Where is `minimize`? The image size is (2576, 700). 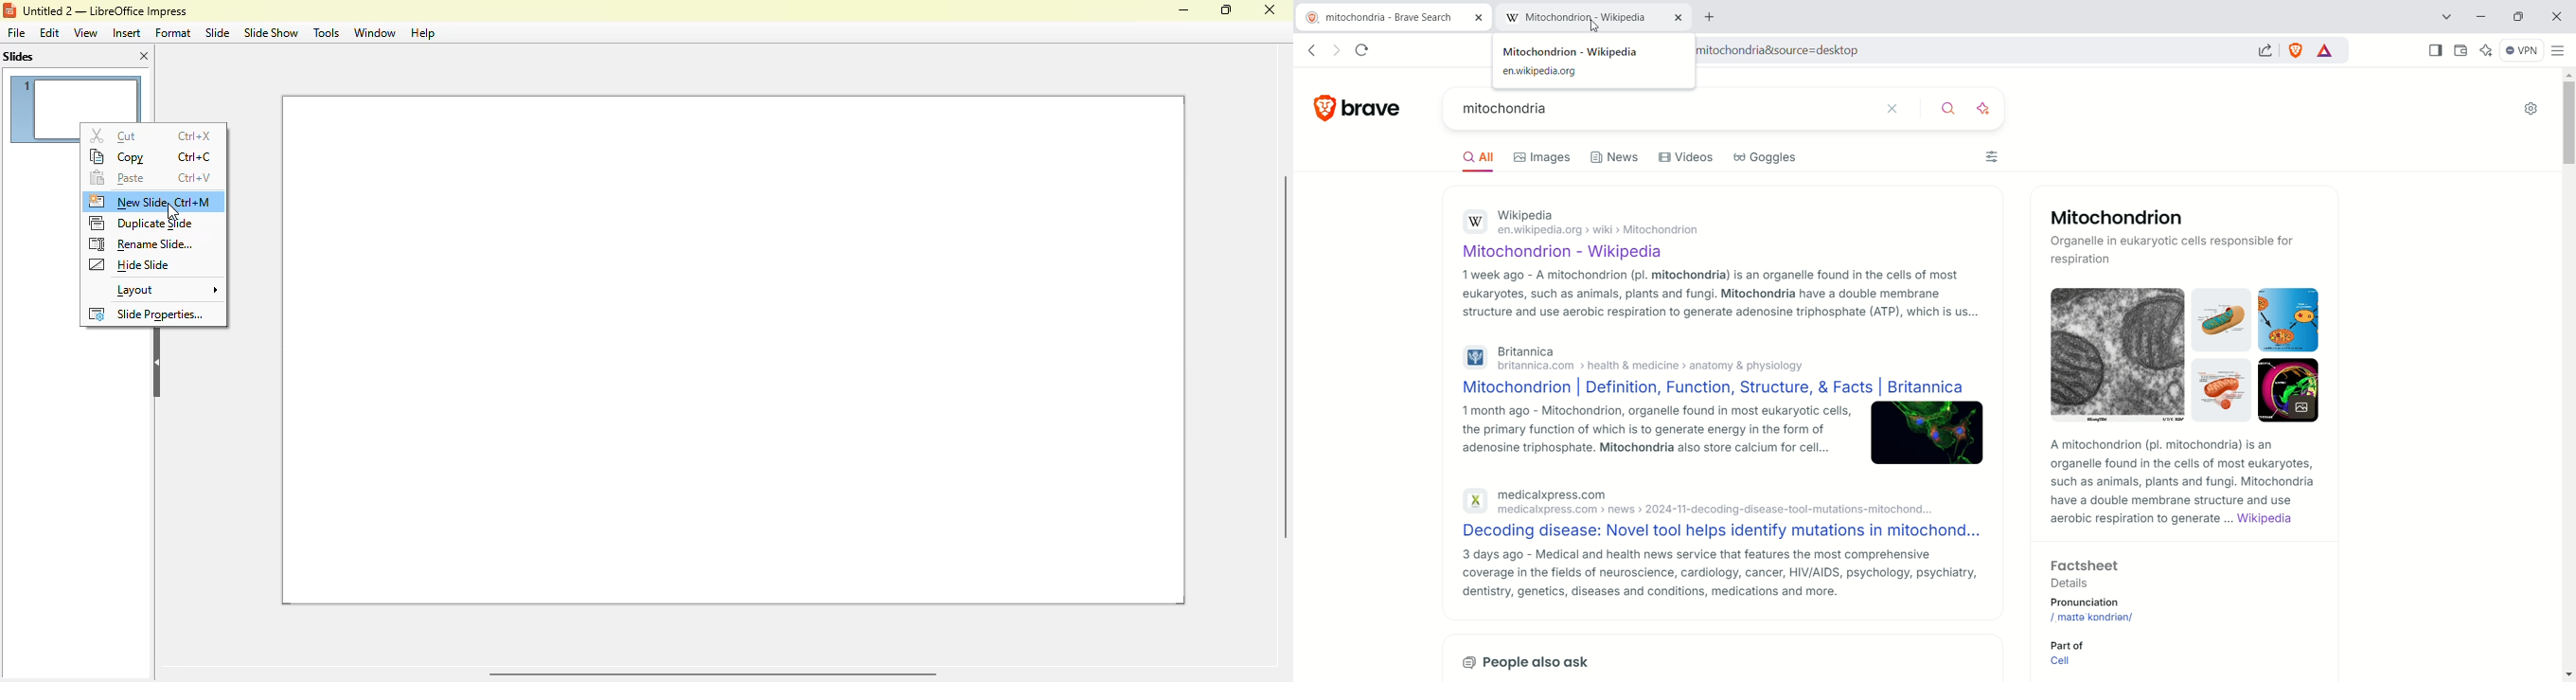
minimize is located at coordinates (1183, 10).